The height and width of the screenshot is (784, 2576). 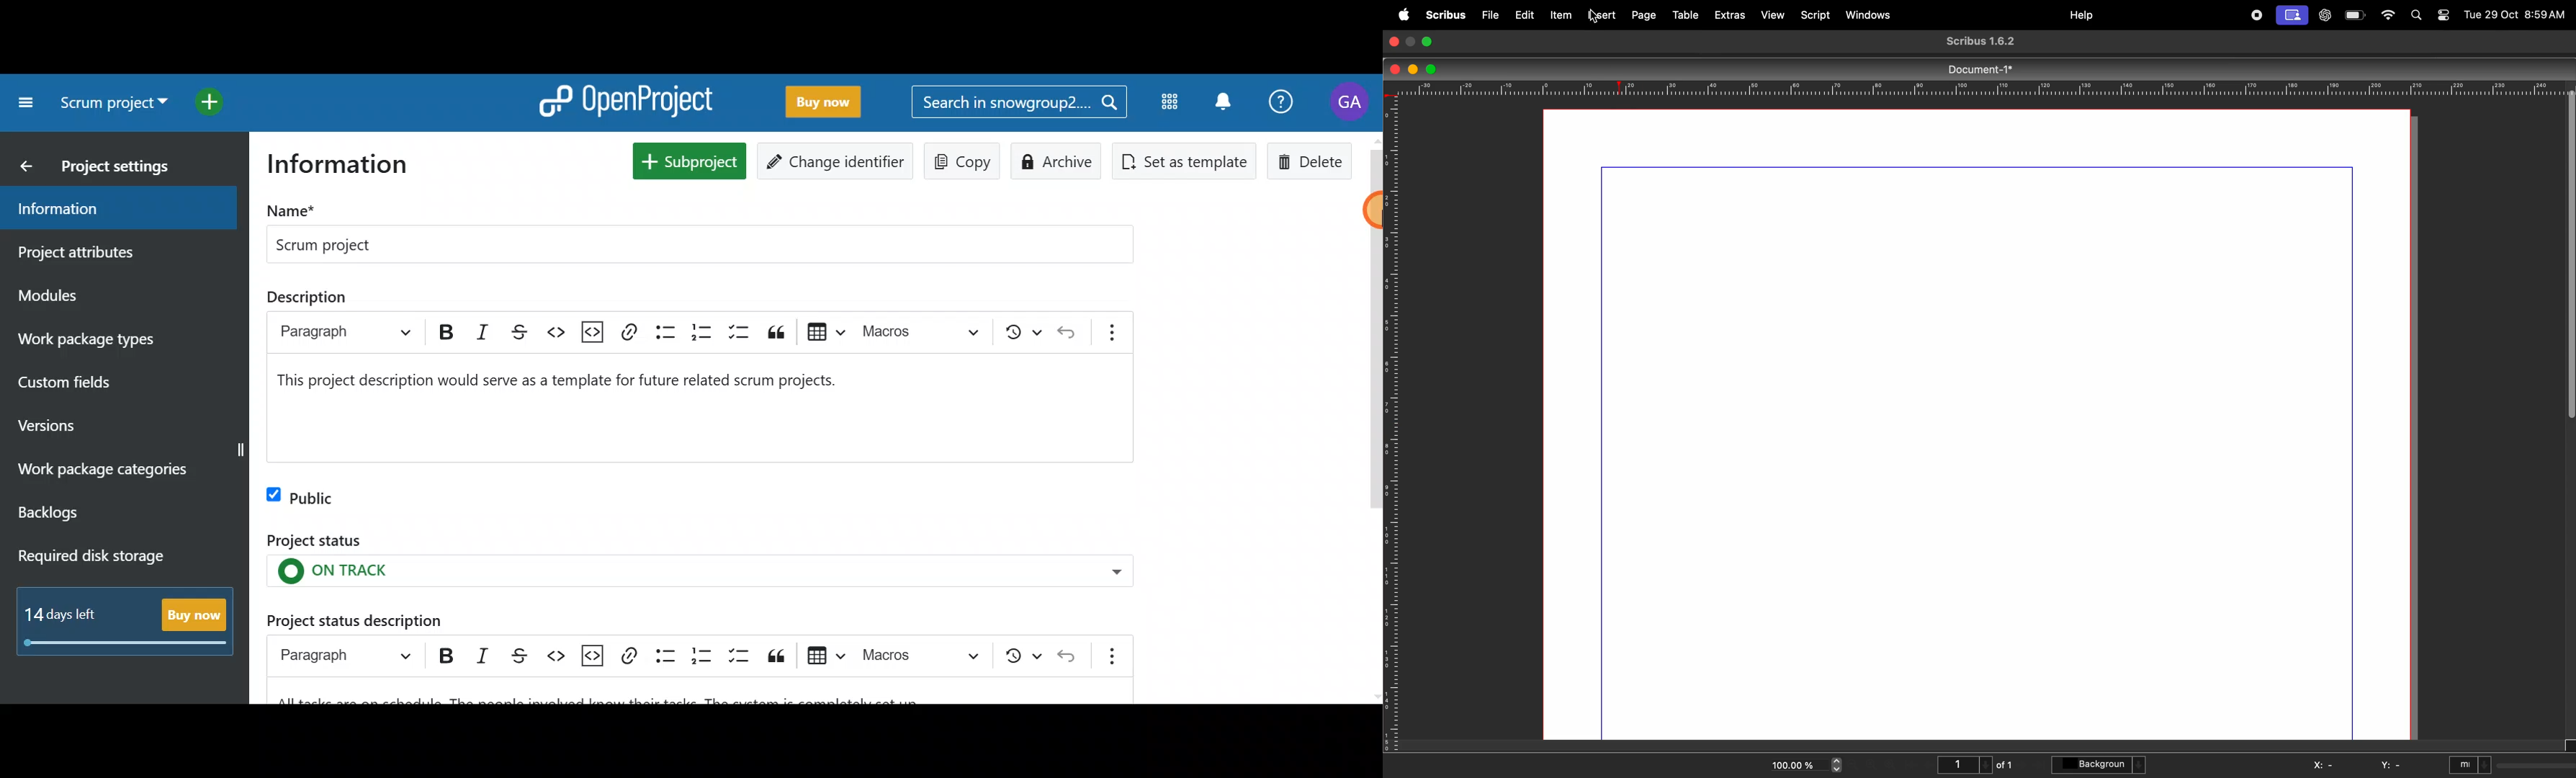 I want to click on wifi, so click(x=2387, y=15).